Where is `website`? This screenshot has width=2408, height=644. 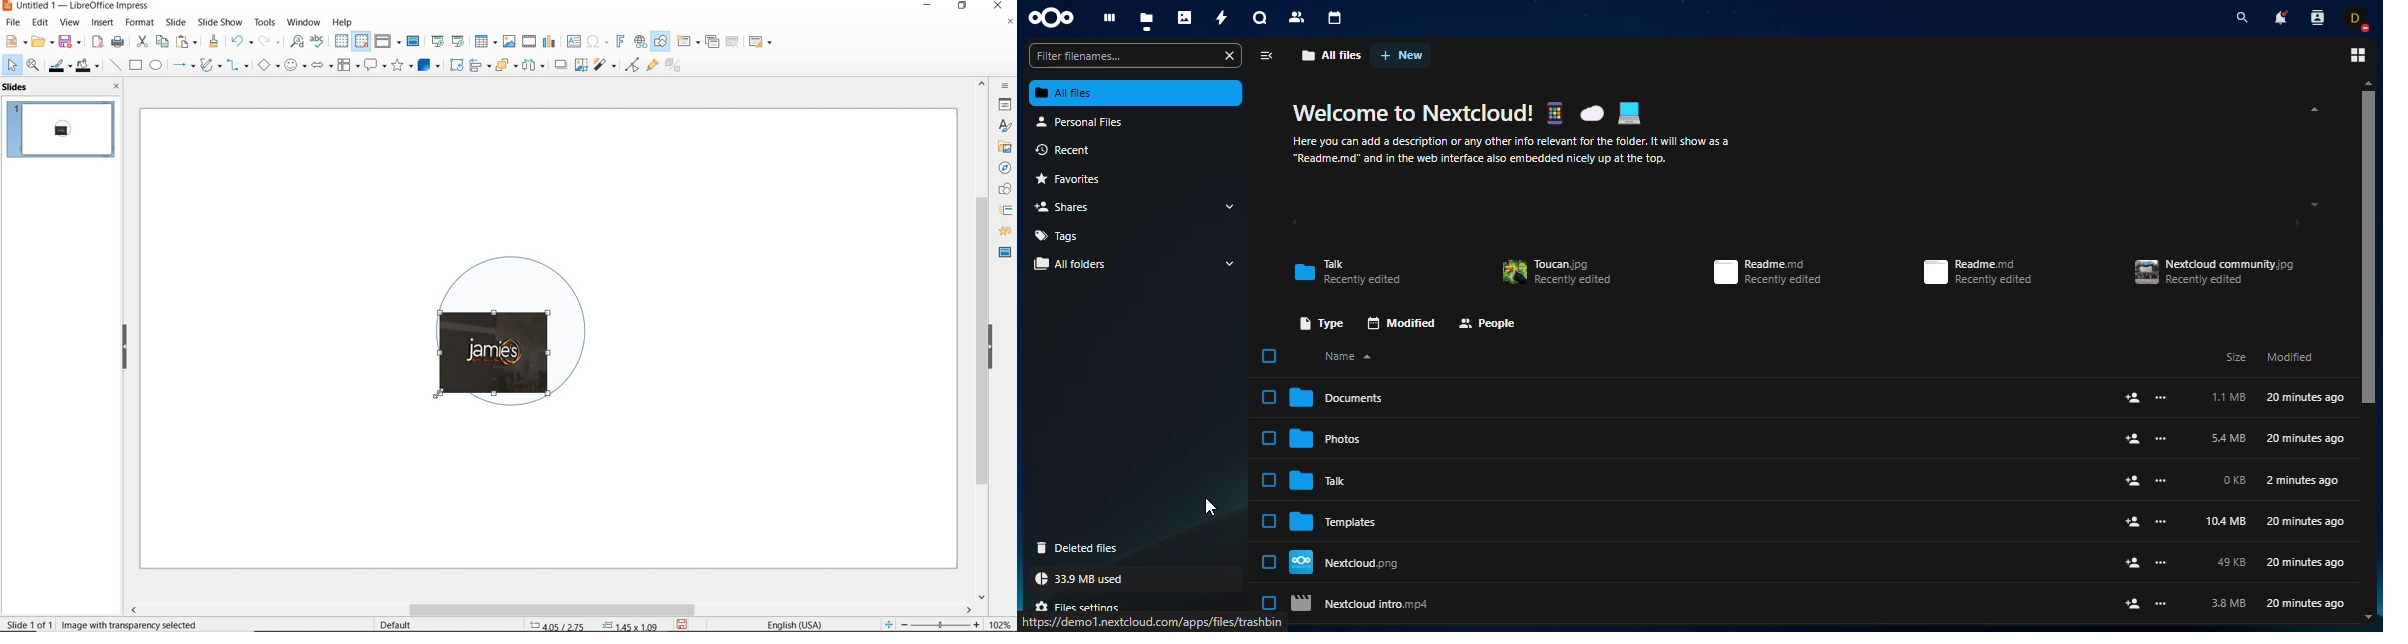 website is located at coordinates (1154, 622).